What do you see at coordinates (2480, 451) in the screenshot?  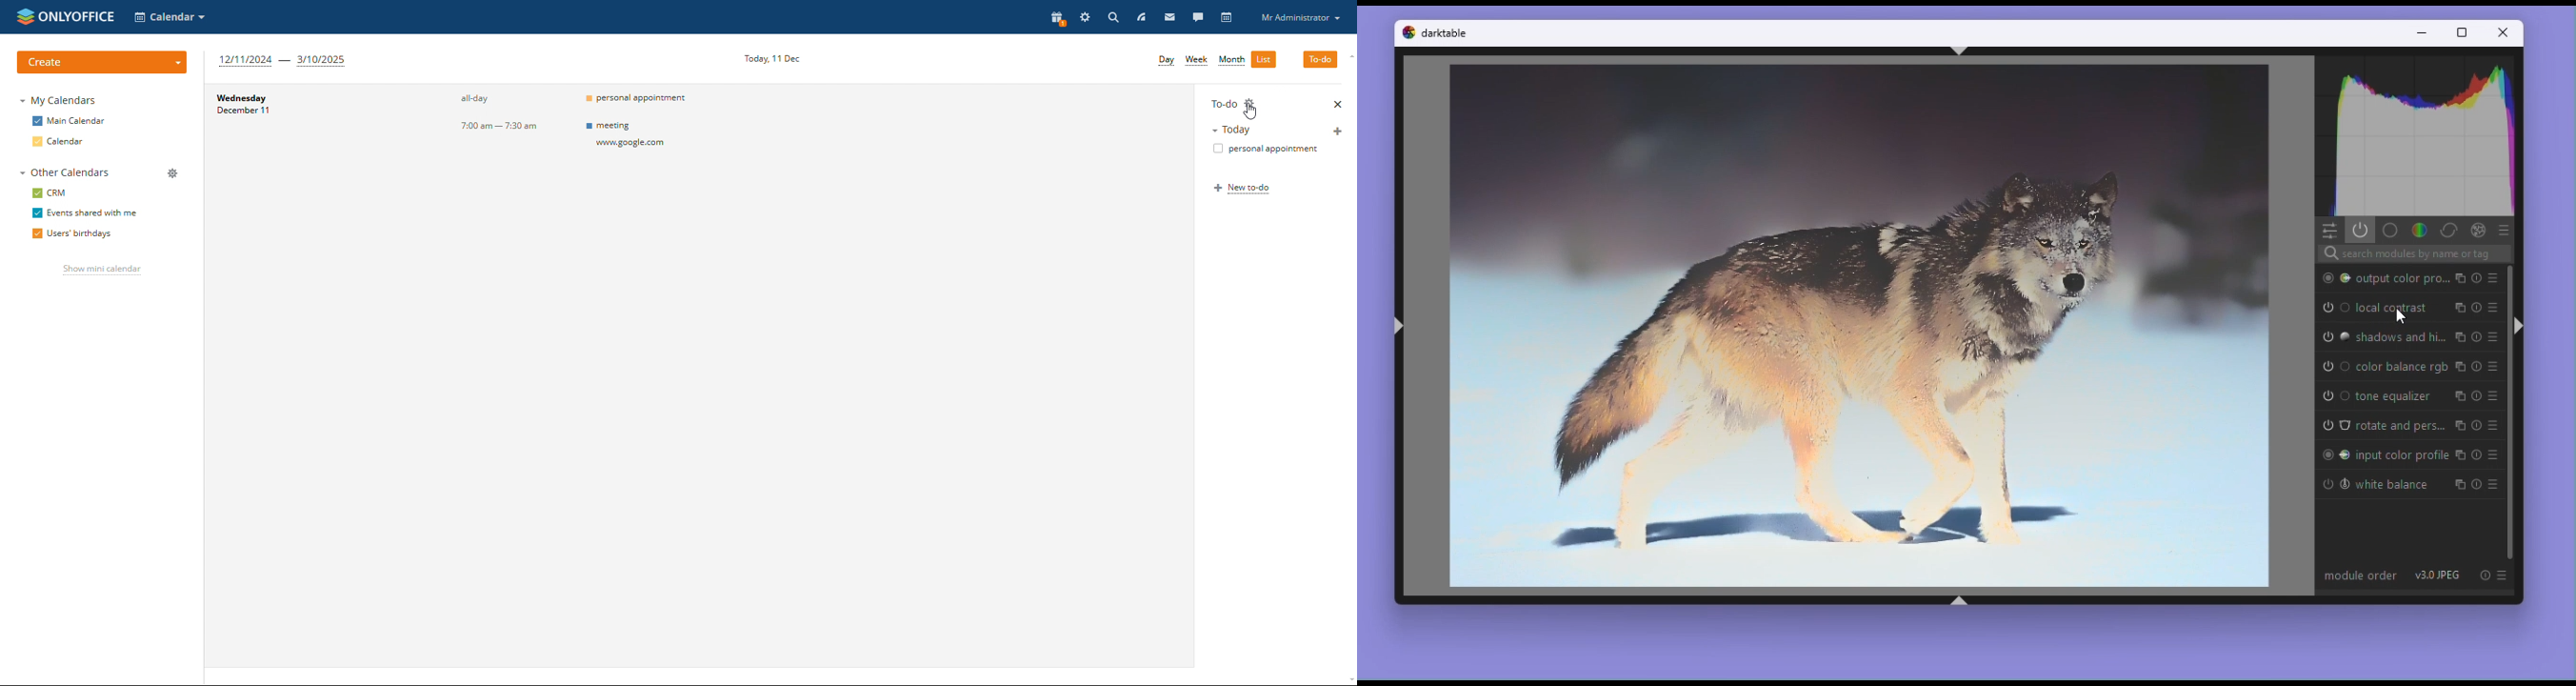 I see `Reset parameters` at bounding box center [2480, 451].